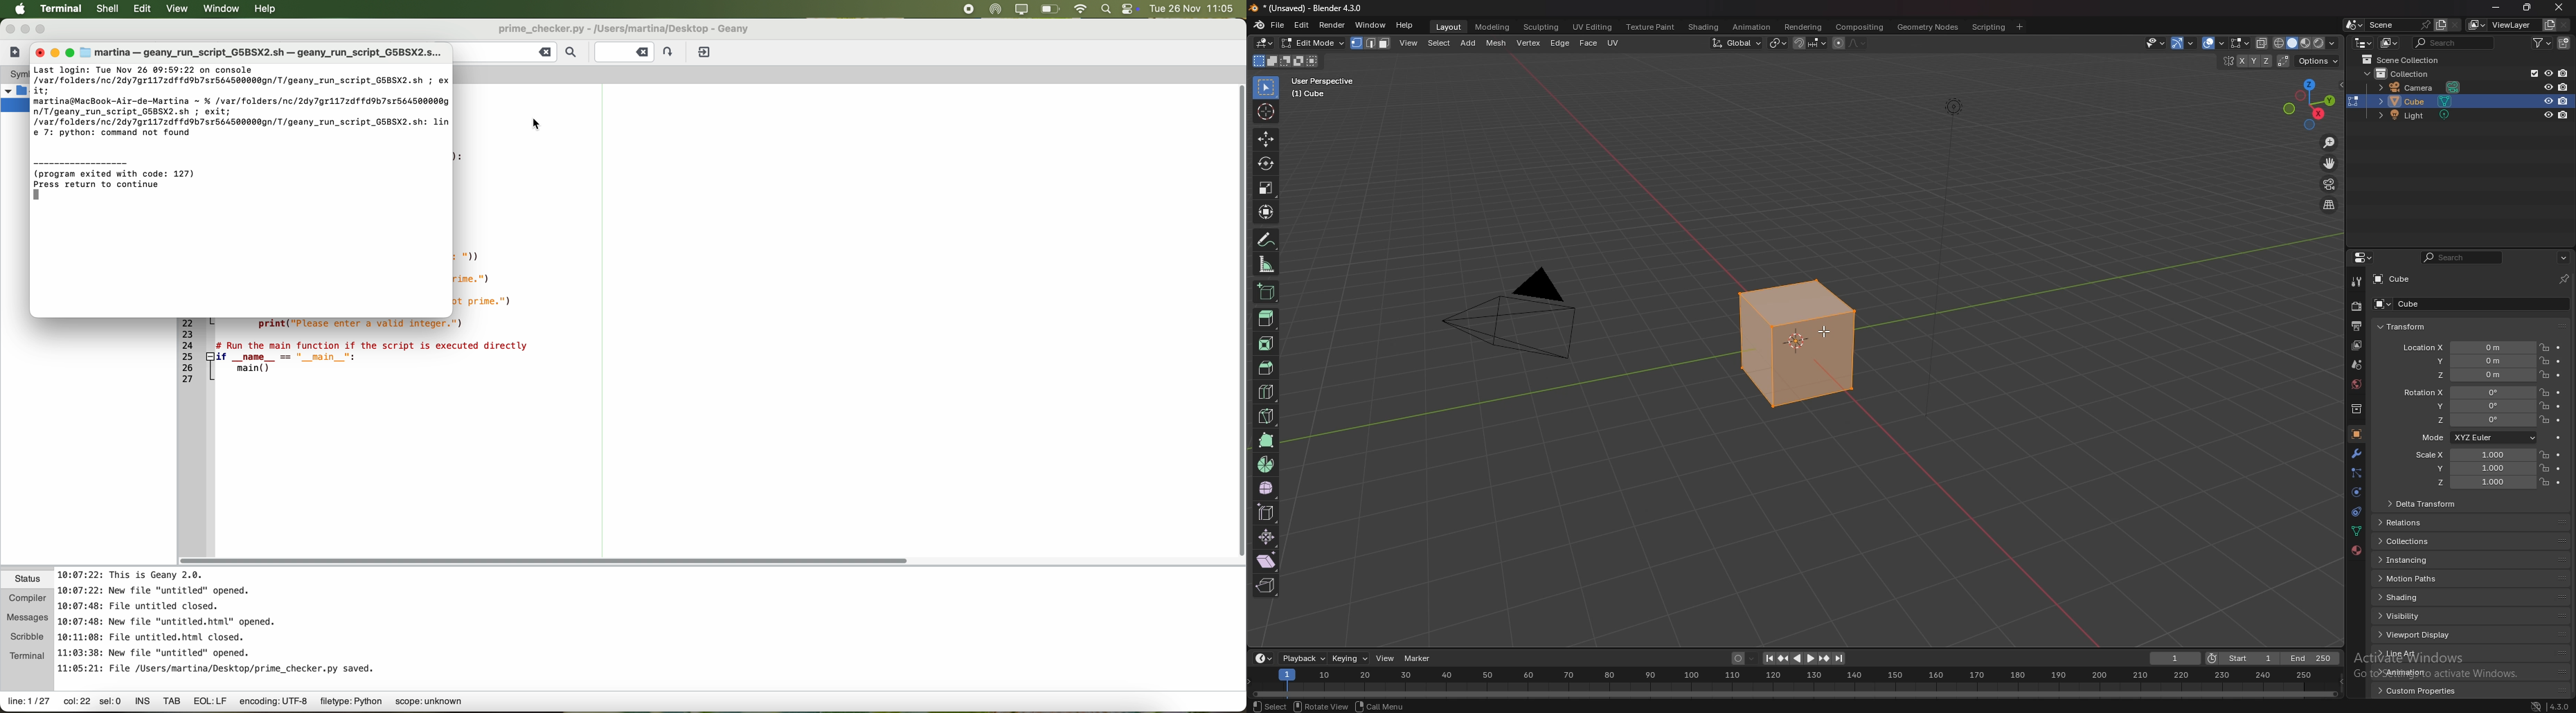 This screenshot has height=728, width=2576. What do you see at coordinates (1332, 25) in the screenshot?
I see `render` at bounding box center [1332, 25].